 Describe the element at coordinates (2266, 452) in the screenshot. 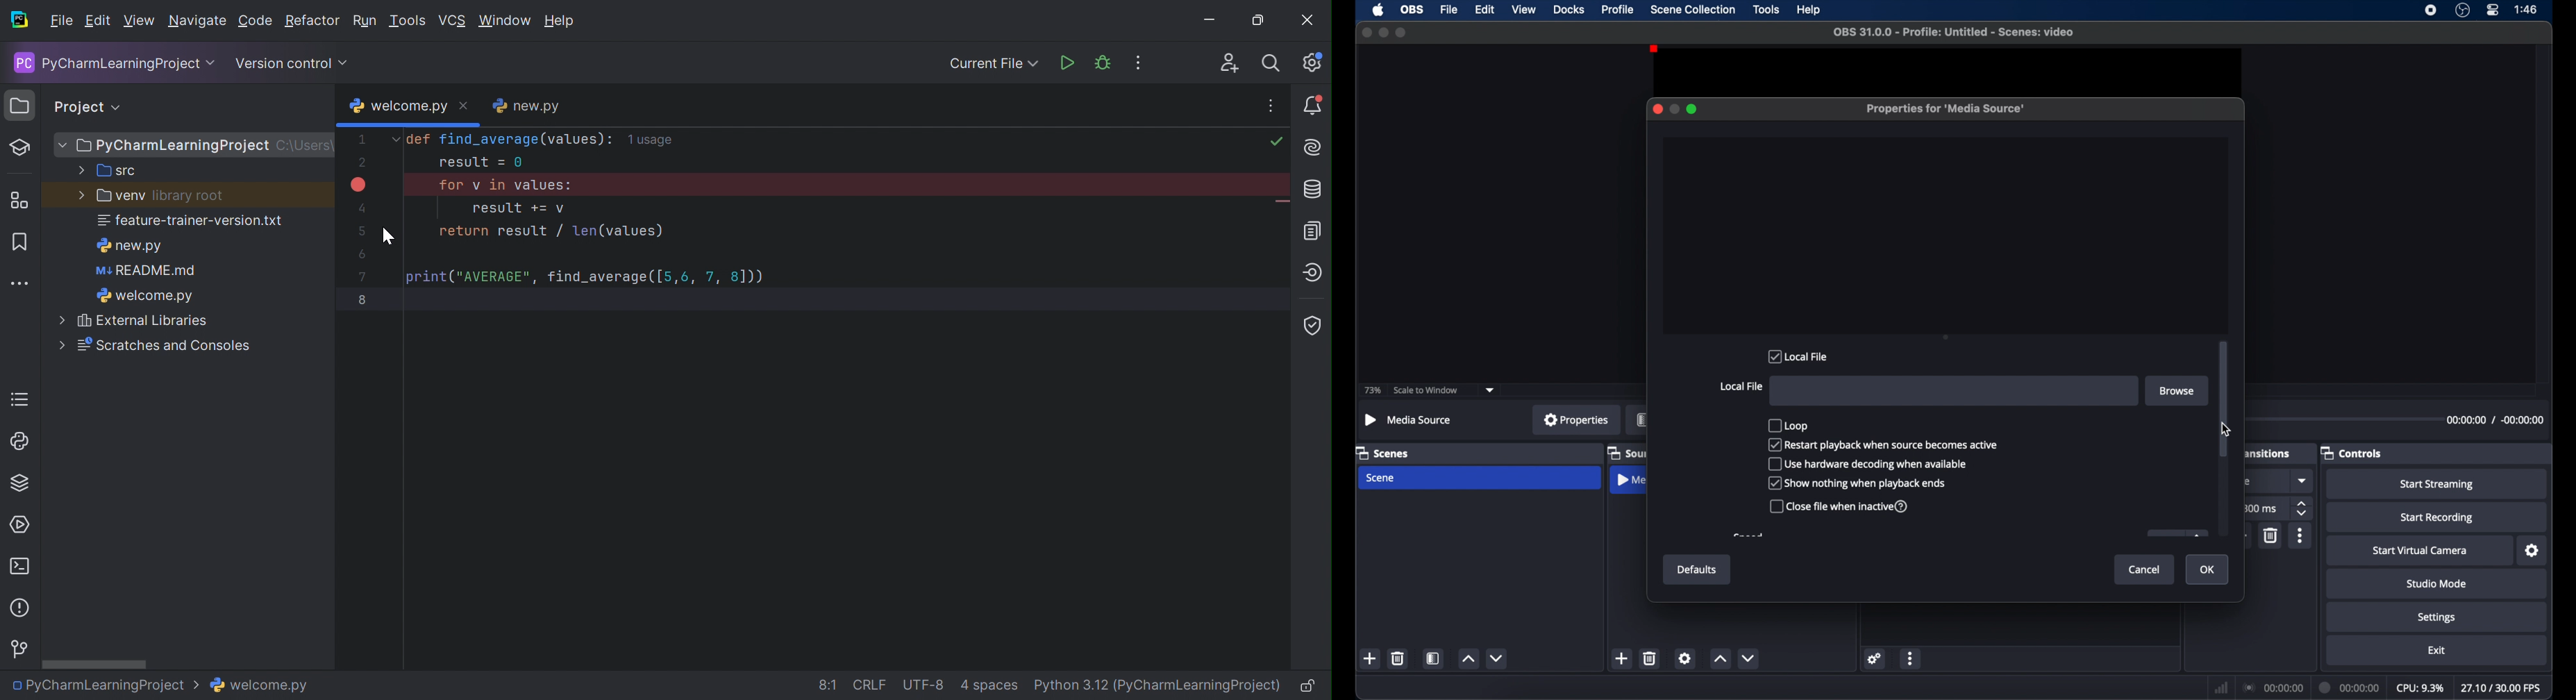

I see `obscure label` at that location.